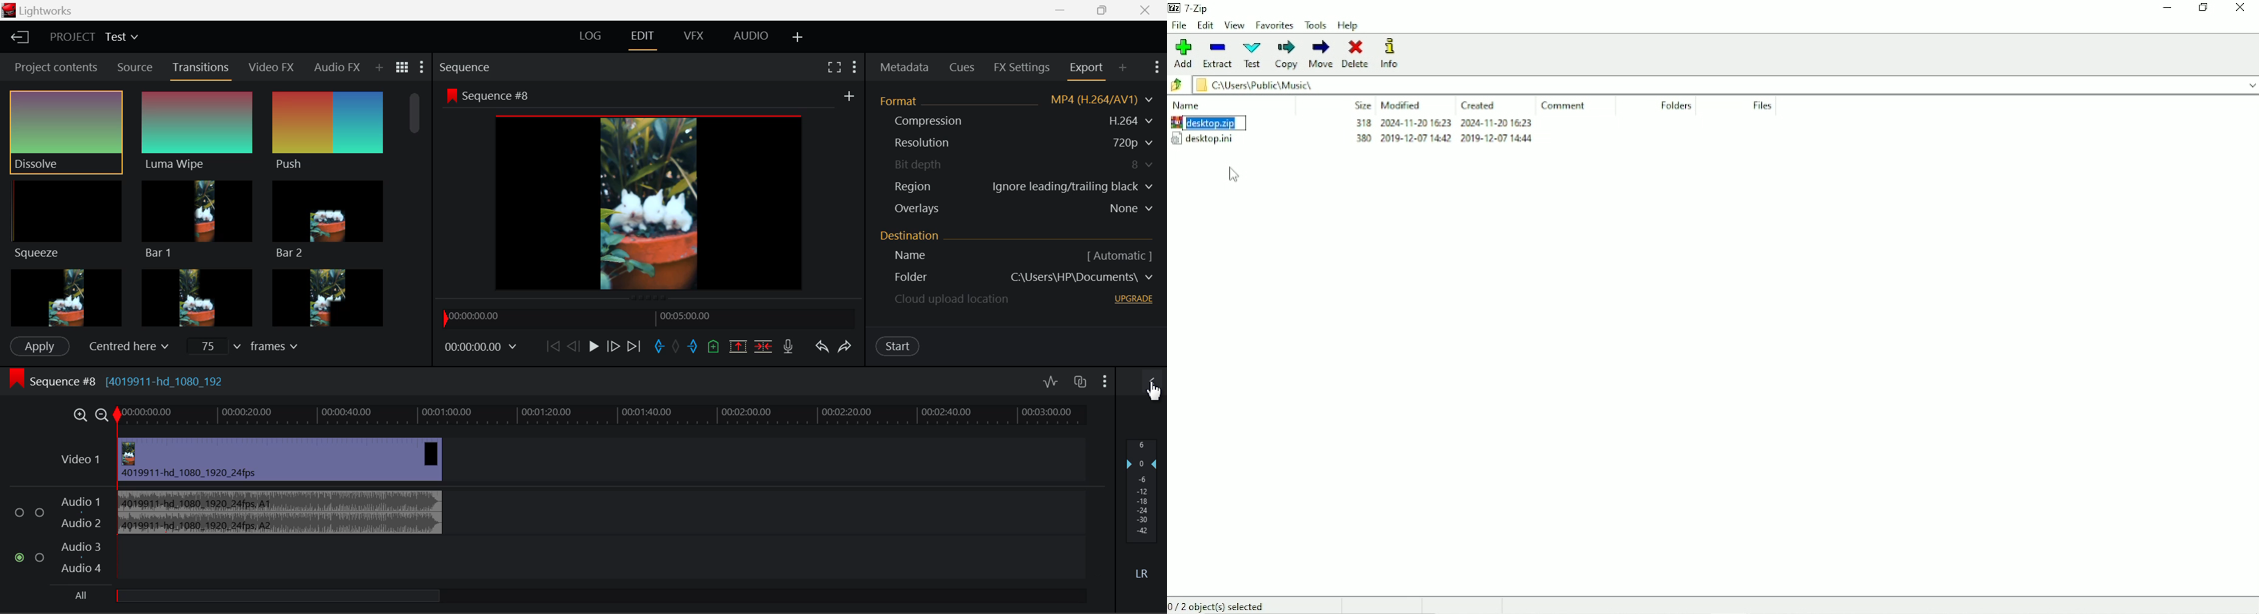 Image resolution: width=2268 pixels, height=616 pixels. I want to click on Mark In, so click(660, 349).